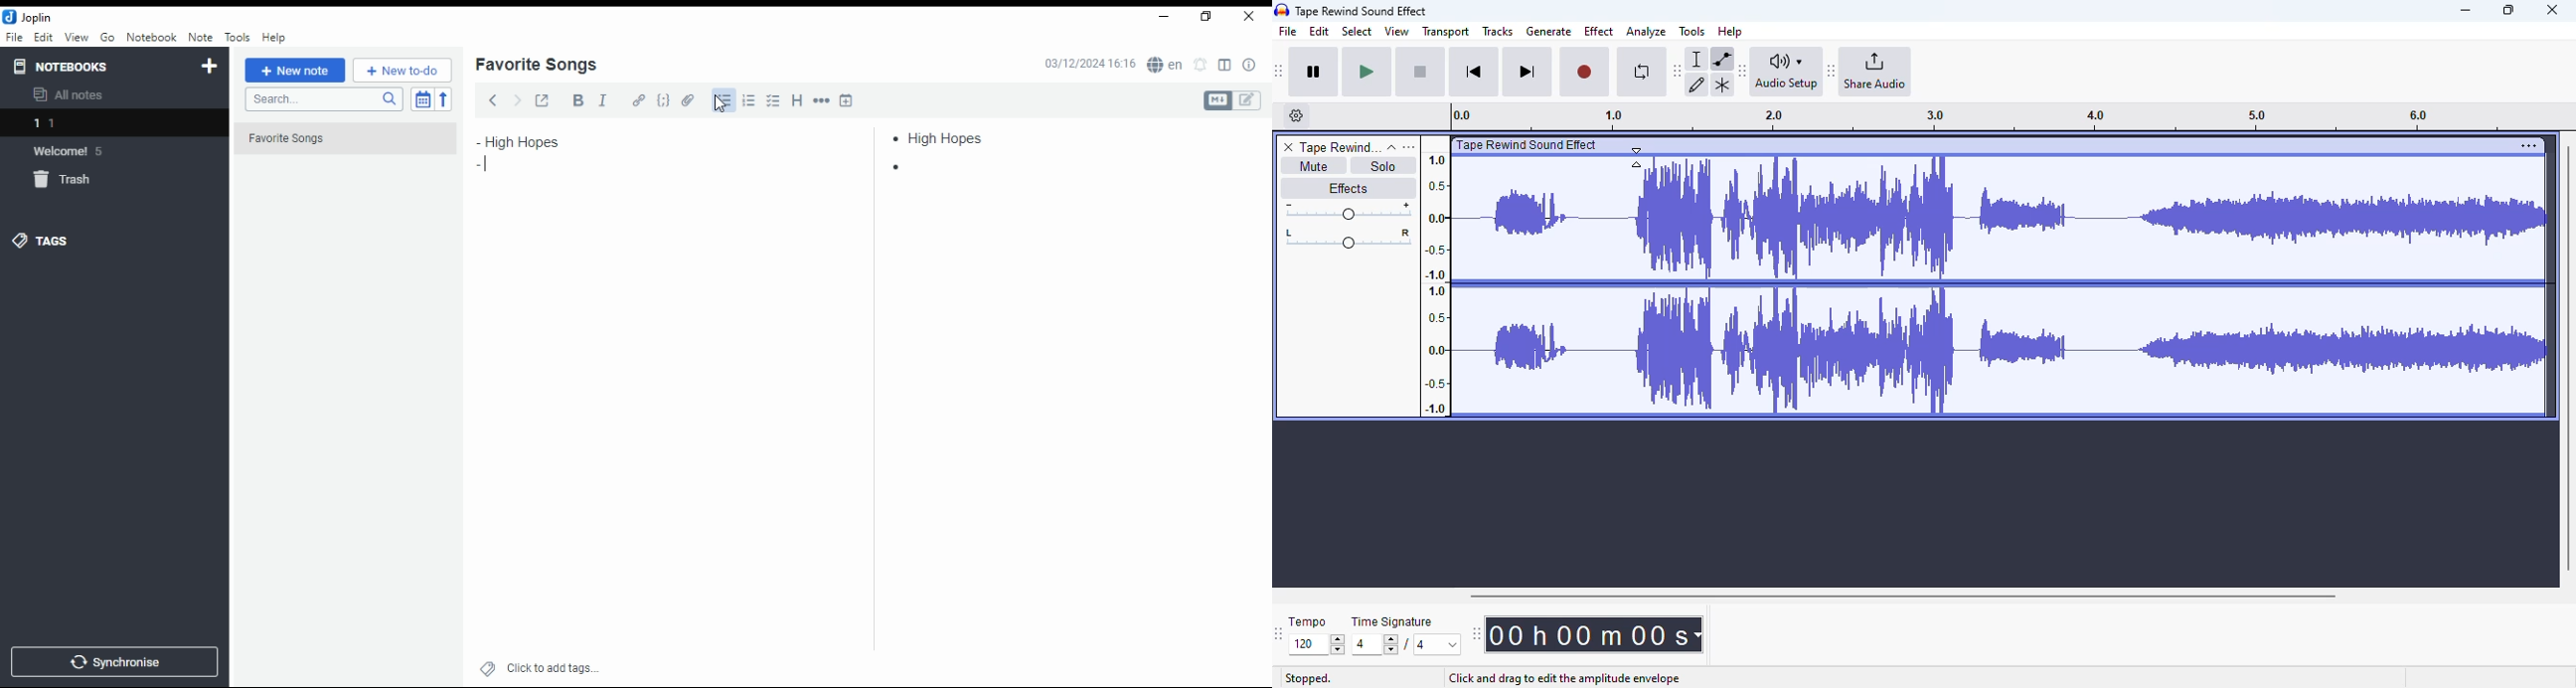 The image size is (2576, 700). Describe the element at coordinates (1564, 679) in the screenshot. I see `click and drag to edit the amplitude envelope` at that location.